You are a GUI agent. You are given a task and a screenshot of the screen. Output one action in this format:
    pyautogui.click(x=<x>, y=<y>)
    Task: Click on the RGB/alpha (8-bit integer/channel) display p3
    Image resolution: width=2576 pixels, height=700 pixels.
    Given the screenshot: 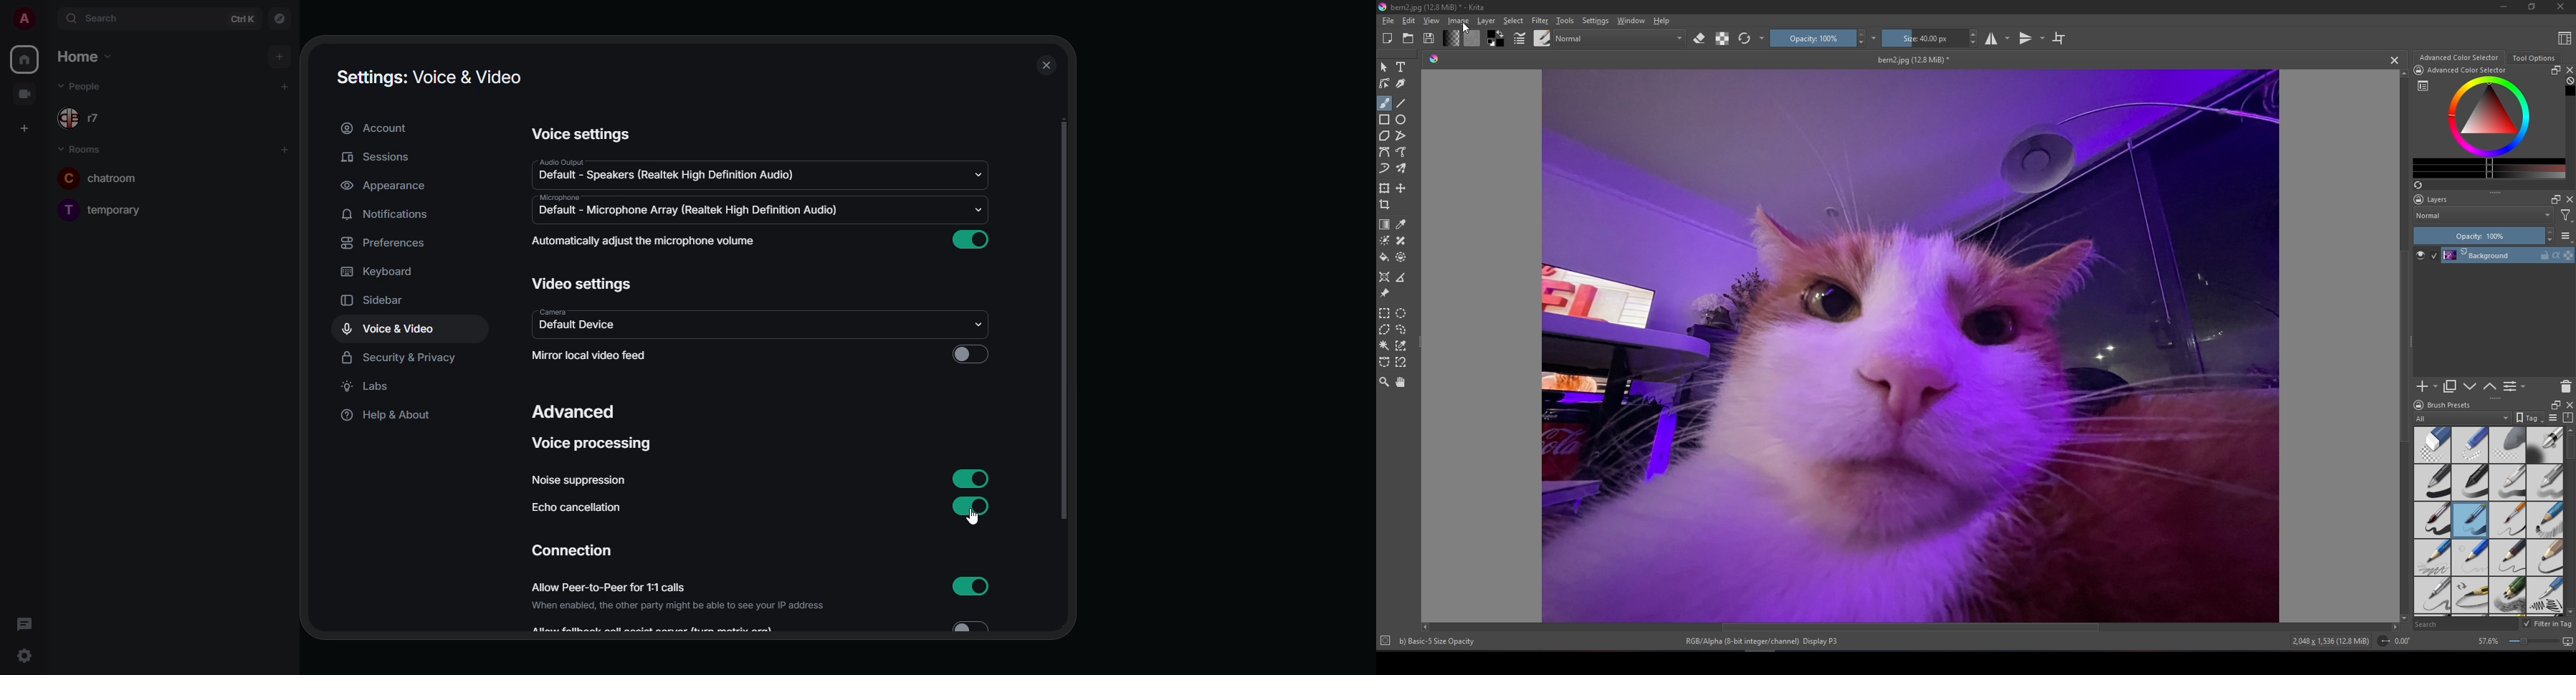 What is the action you would take?
    pyautogui.click(x=1764, y=640)
    